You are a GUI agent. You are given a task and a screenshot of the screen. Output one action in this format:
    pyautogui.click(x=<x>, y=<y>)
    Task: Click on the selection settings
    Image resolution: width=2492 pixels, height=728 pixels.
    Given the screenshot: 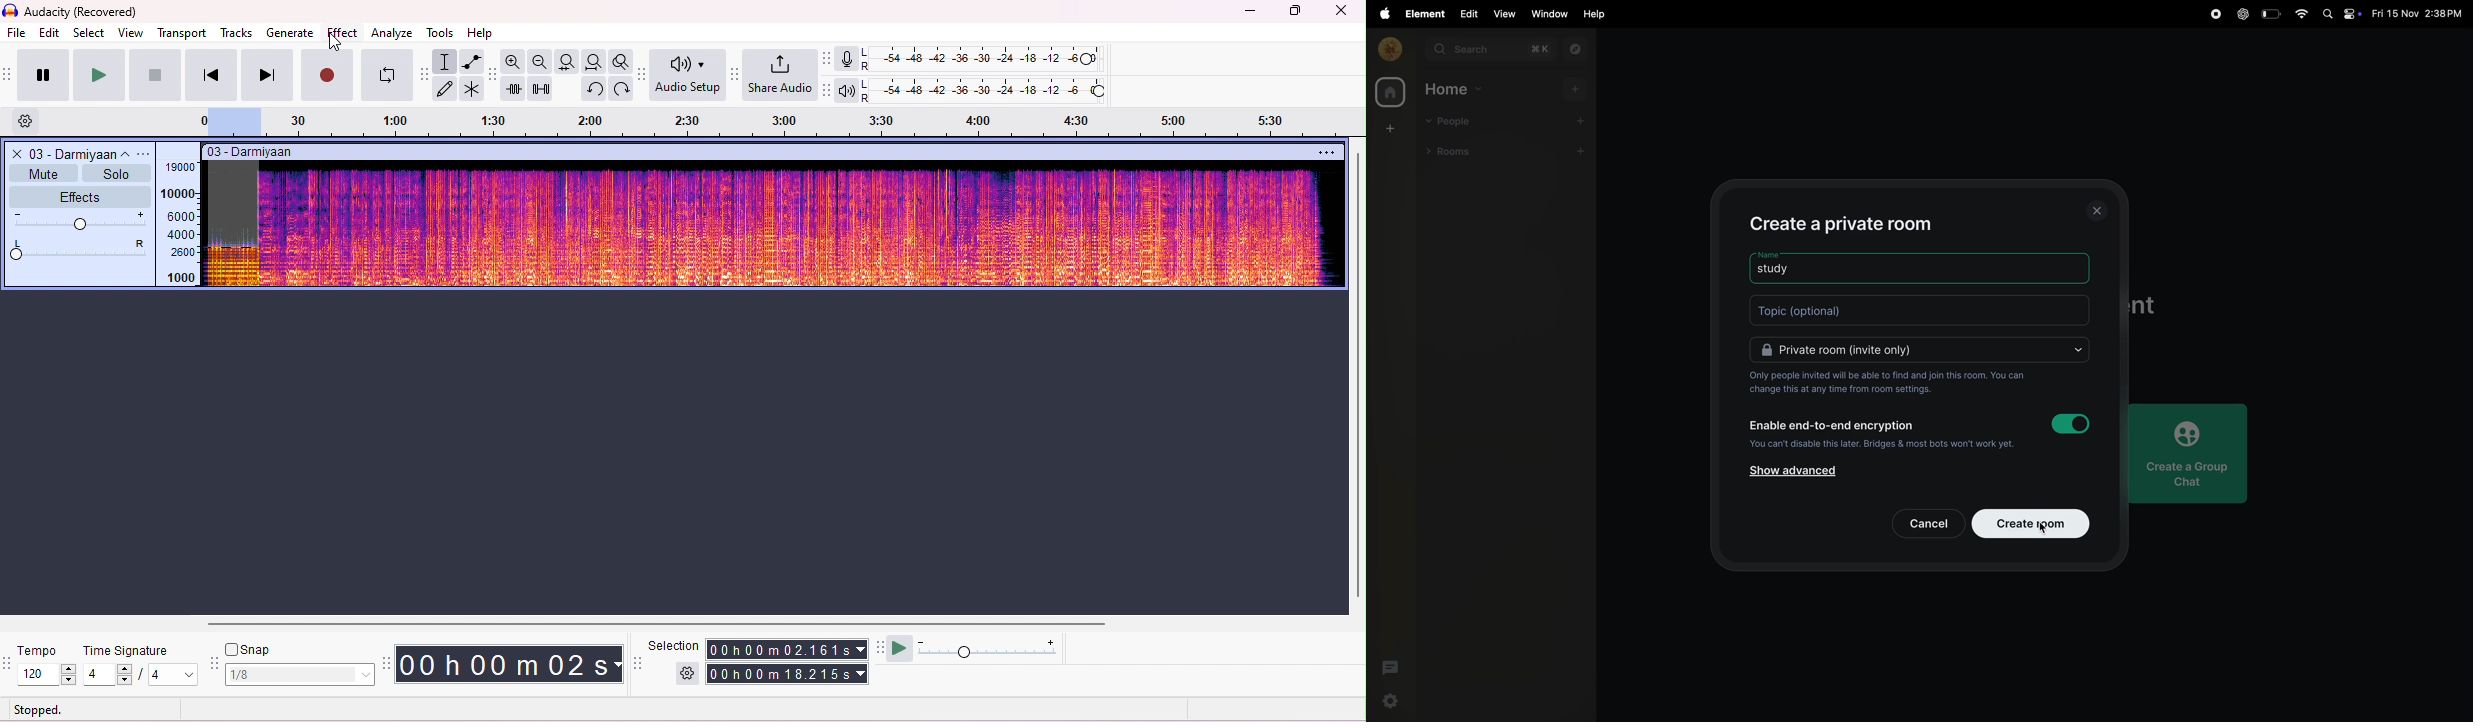 What is the action you would take?
    pyautogui.click(x=688, y=673)
    